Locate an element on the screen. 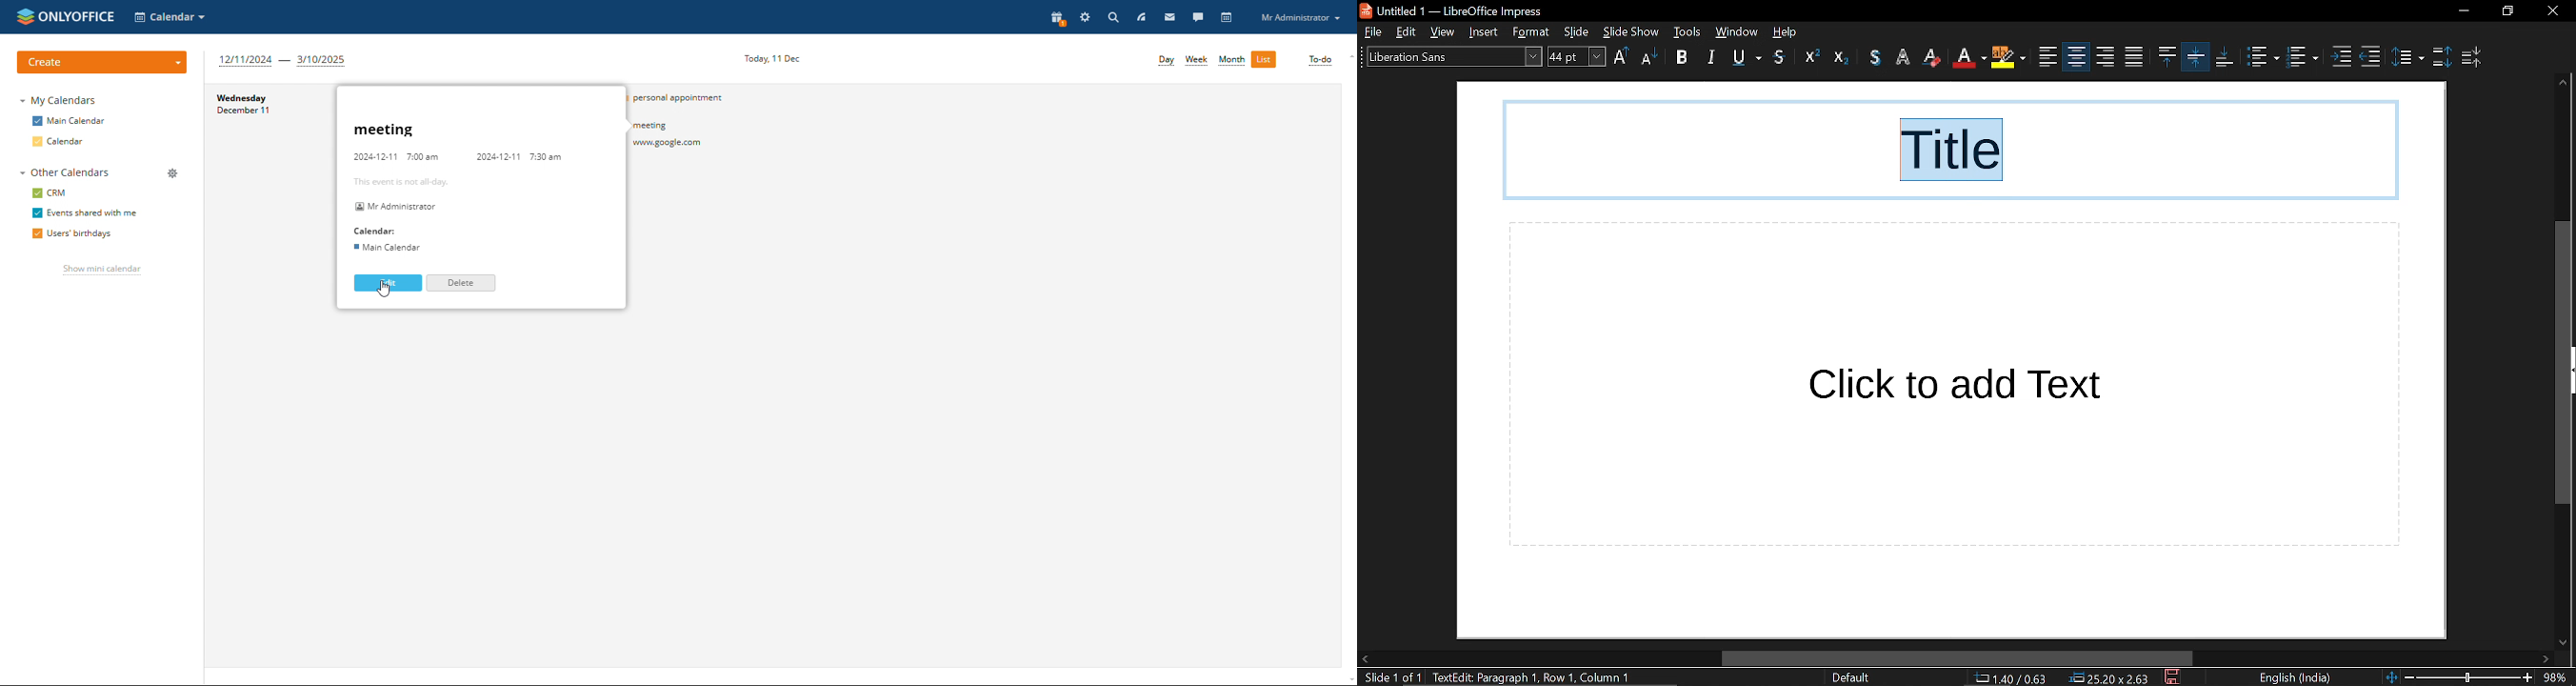 The width and height of the screenshot is (2576, 700). edit is located at coordinates (1408, 32).